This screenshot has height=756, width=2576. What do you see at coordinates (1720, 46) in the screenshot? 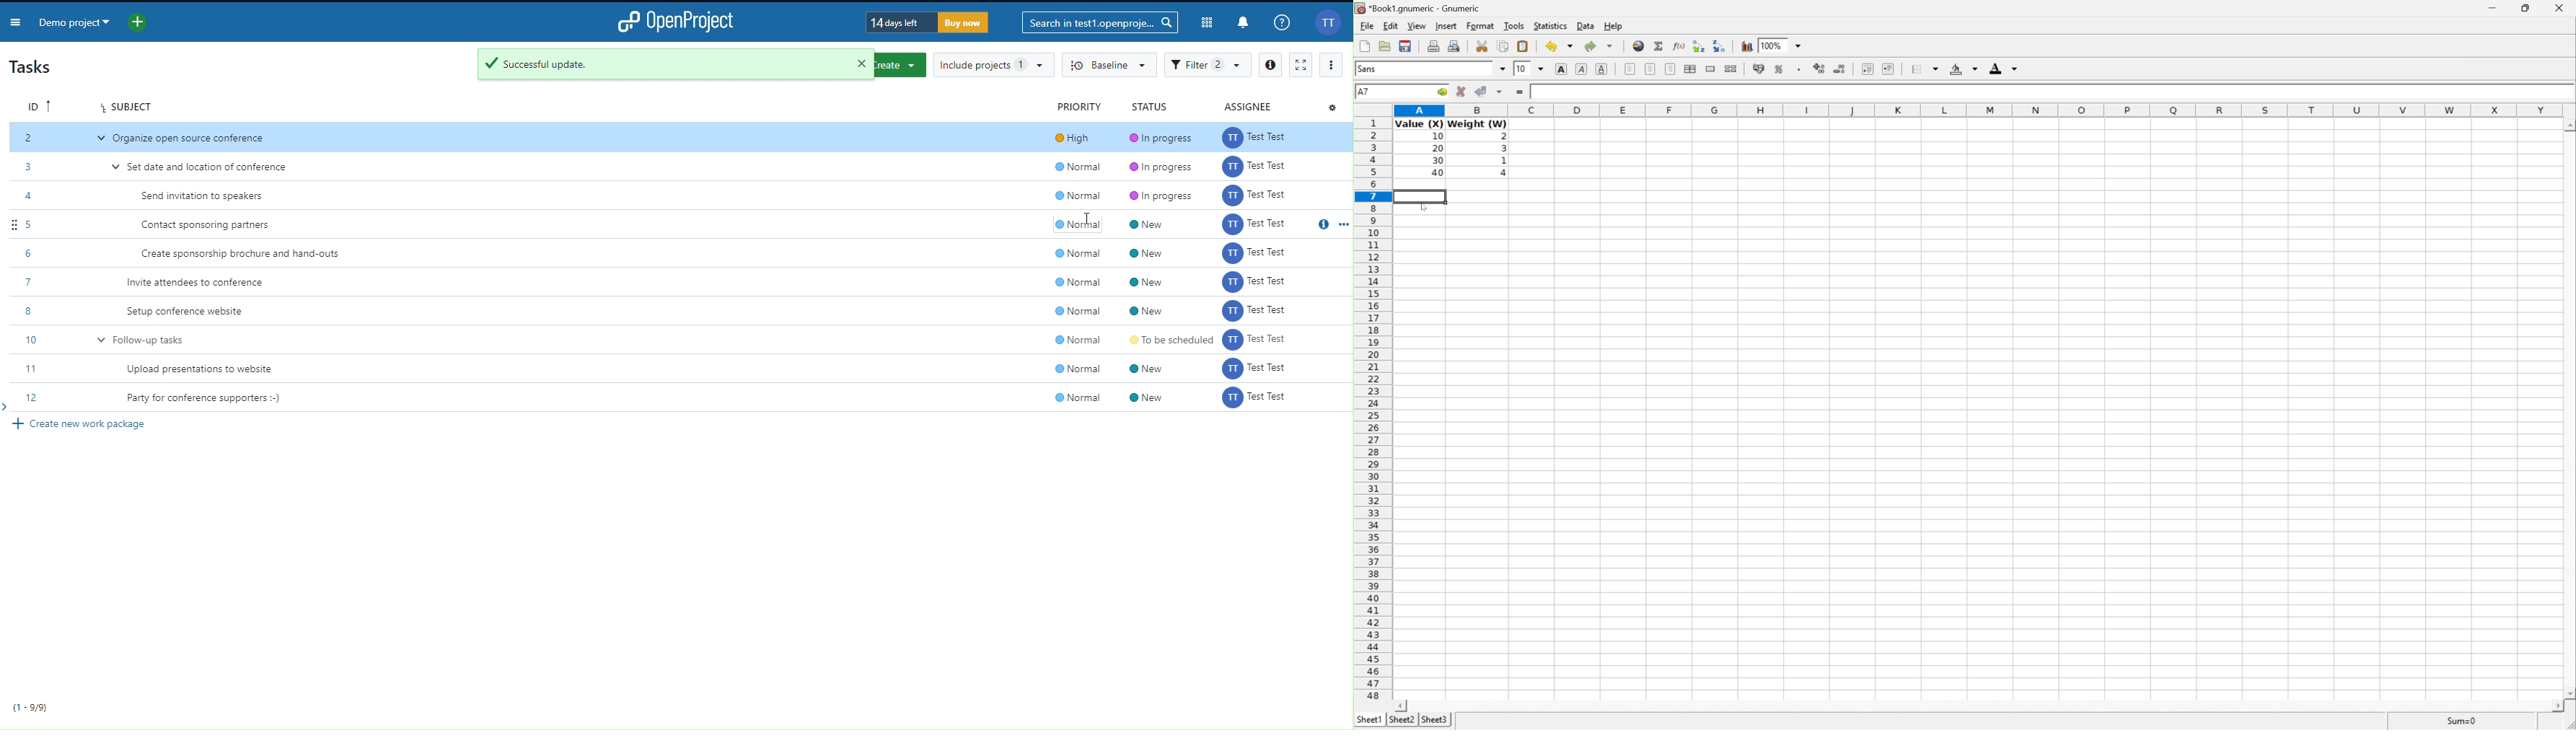
I see `Sort the selected region in descending order based on the first column selected` at bounding box center [1720, 46].